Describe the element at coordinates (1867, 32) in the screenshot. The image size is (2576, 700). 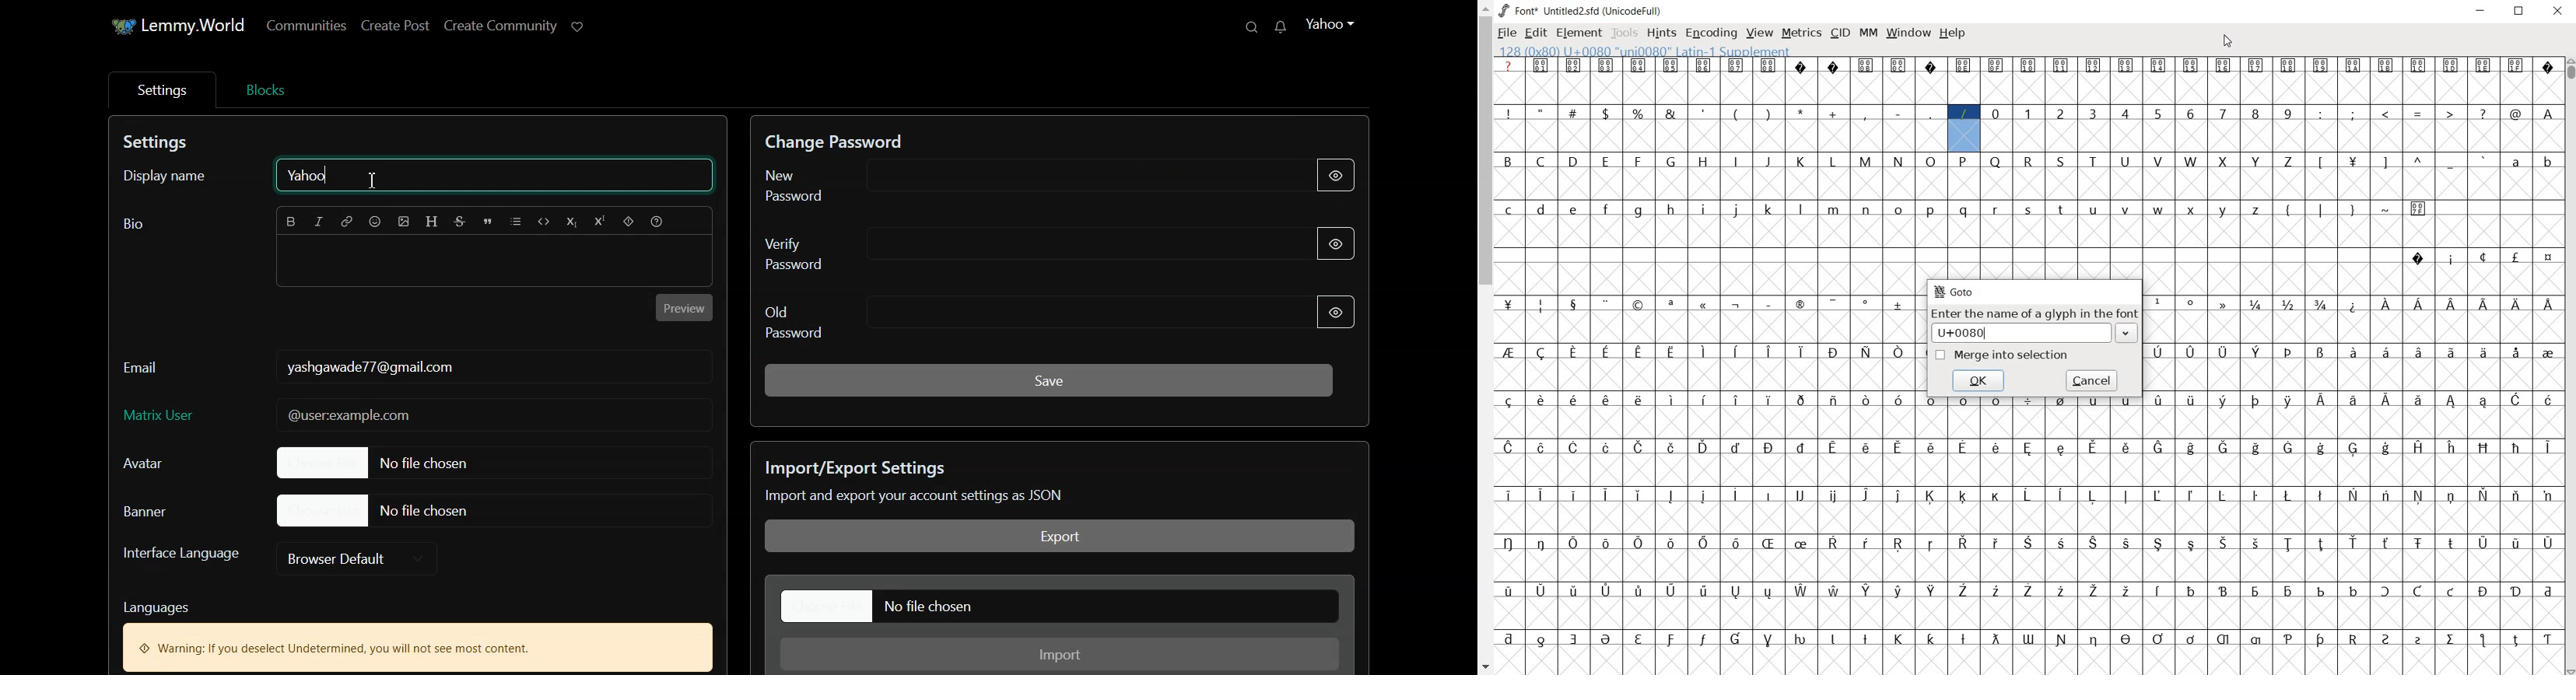
I see `MM` at that location.